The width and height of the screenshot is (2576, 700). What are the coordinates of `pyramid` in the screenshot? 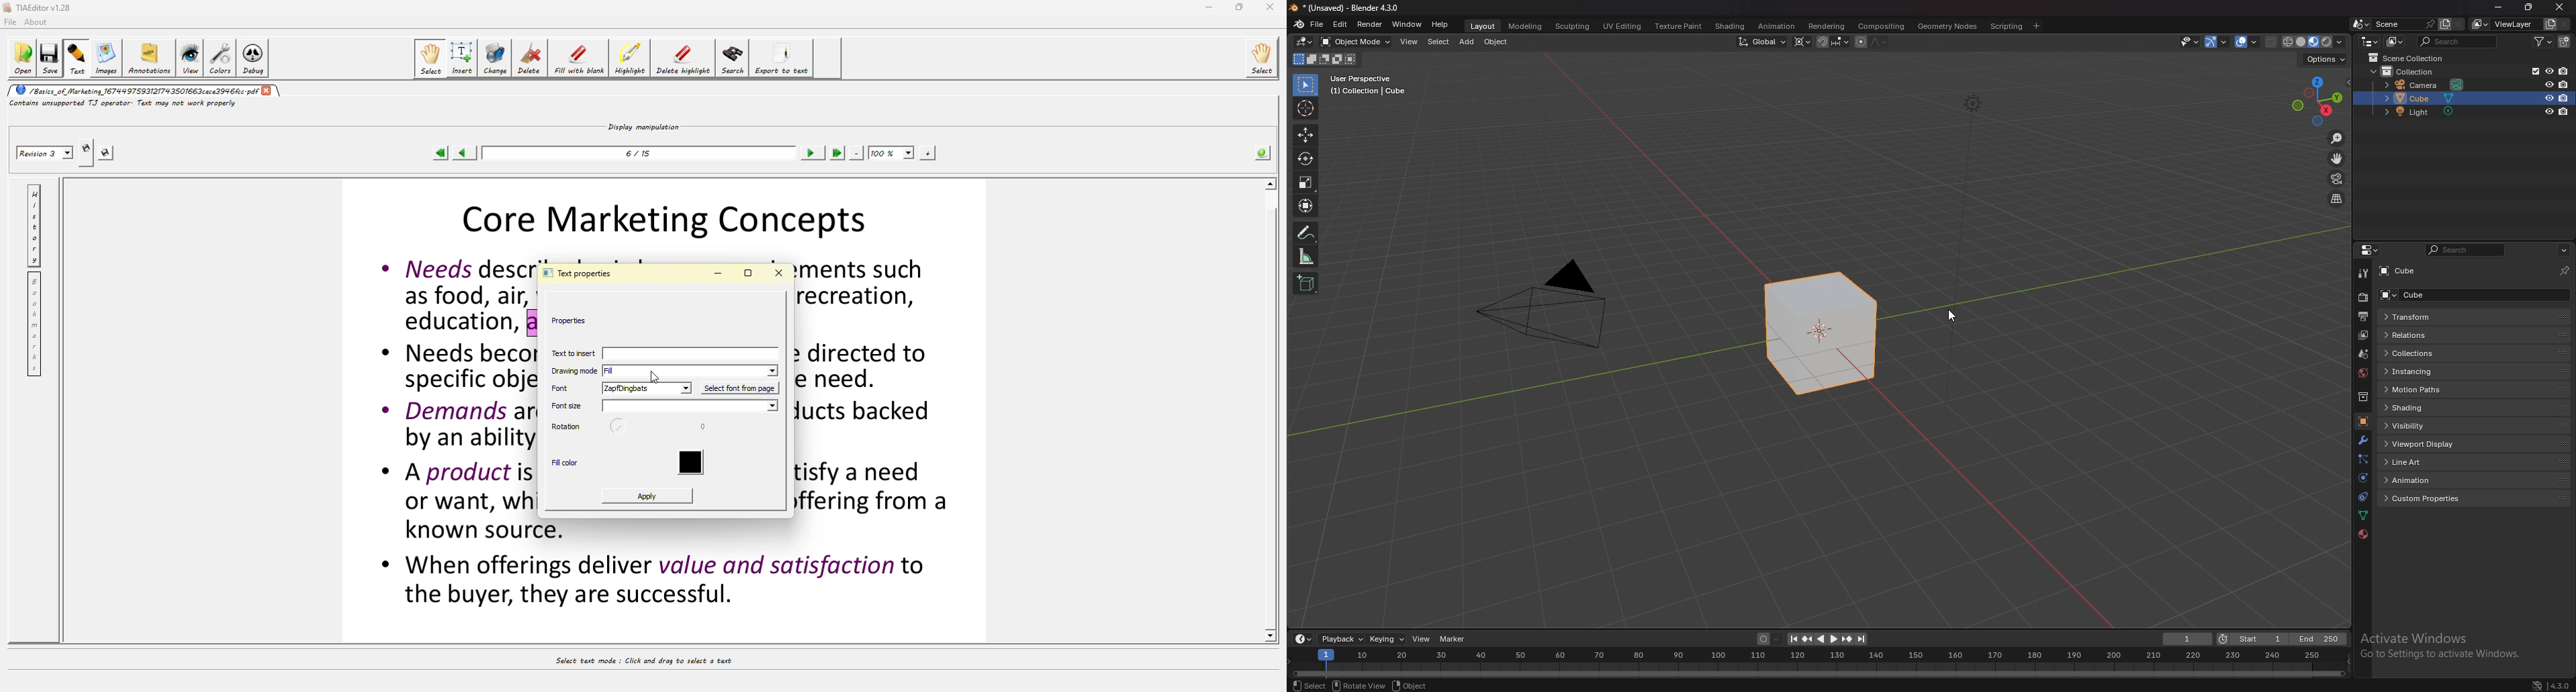 It's located at (1540, 304).